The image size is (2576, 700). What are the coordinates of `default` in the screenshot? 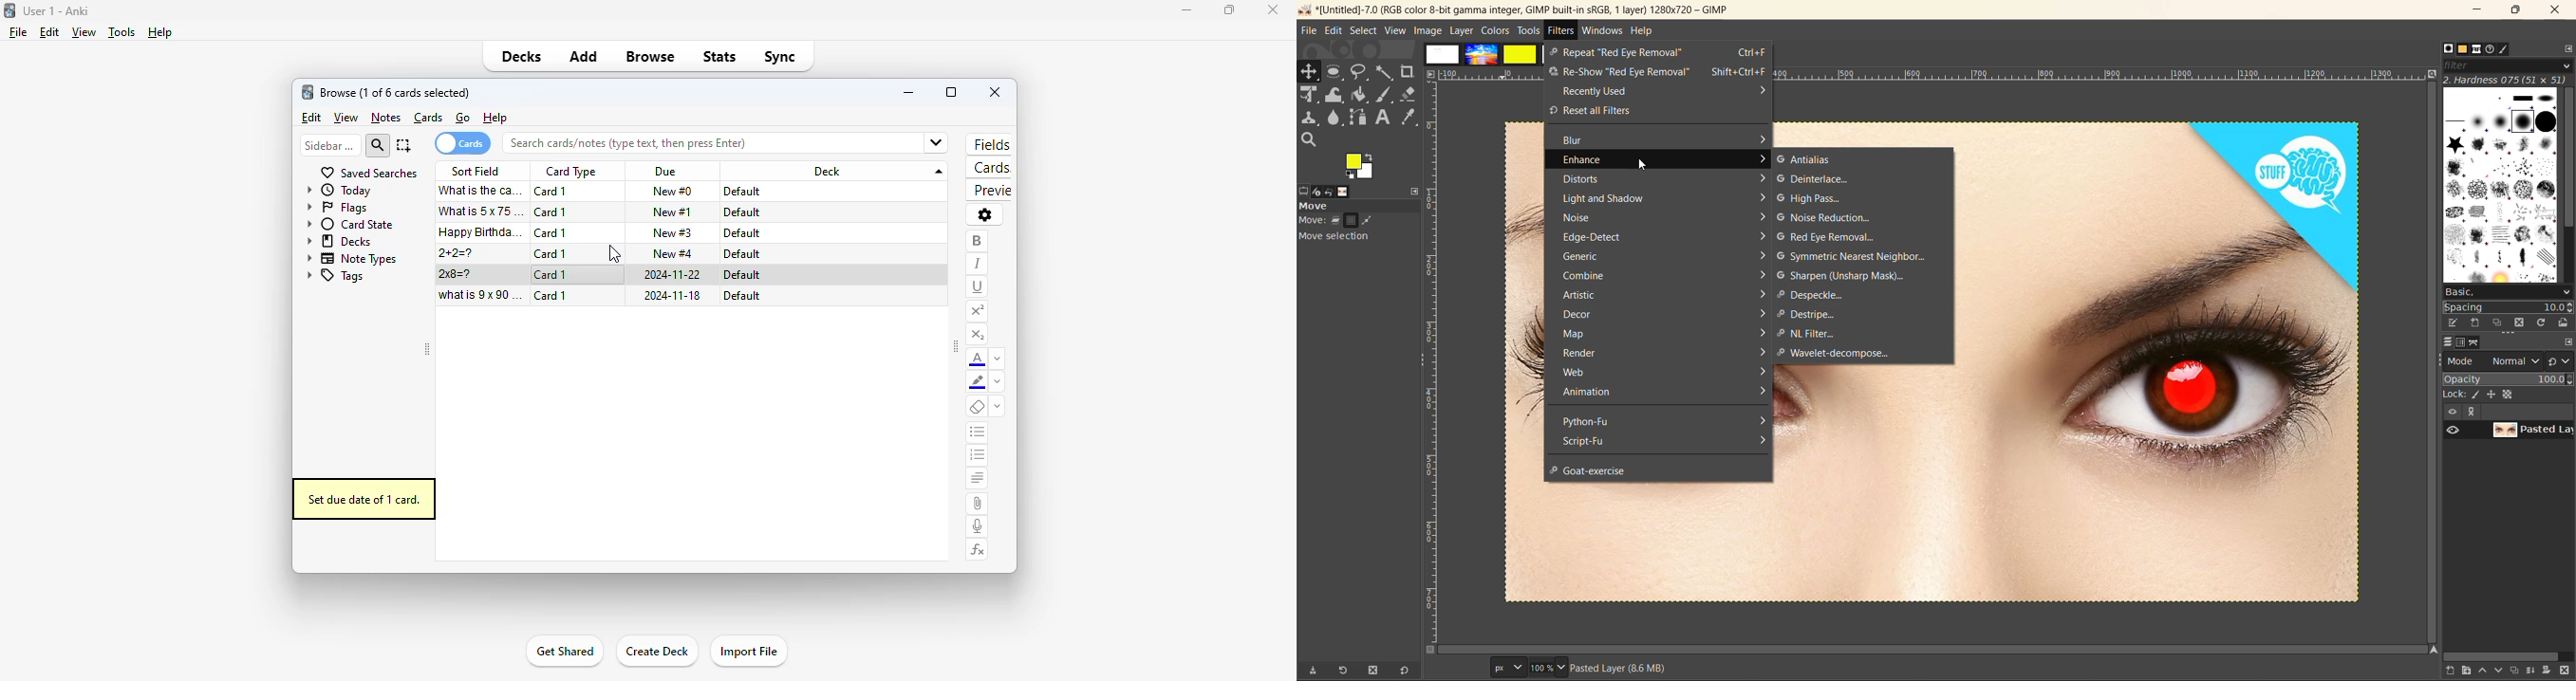 It's located at (740, 295).